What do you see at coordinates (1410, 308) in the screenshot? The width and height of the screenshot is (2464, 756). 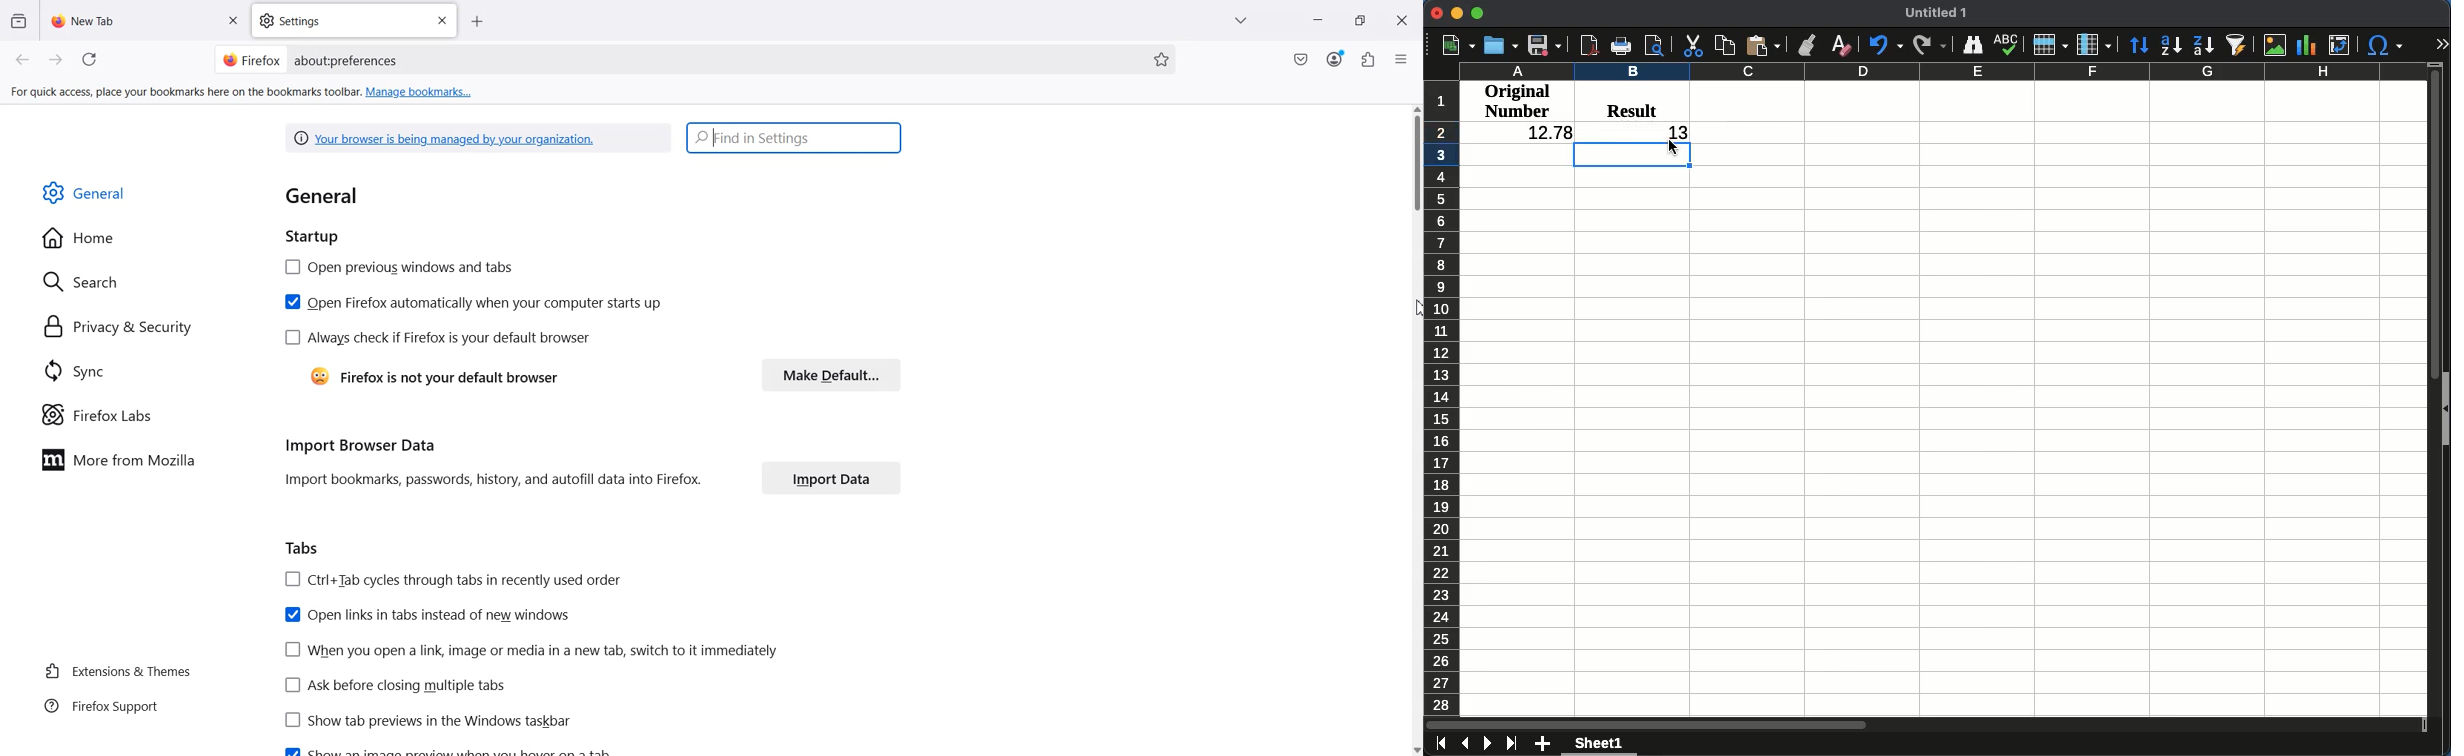 I see `Cursor` at bounding box center [1410, 308].